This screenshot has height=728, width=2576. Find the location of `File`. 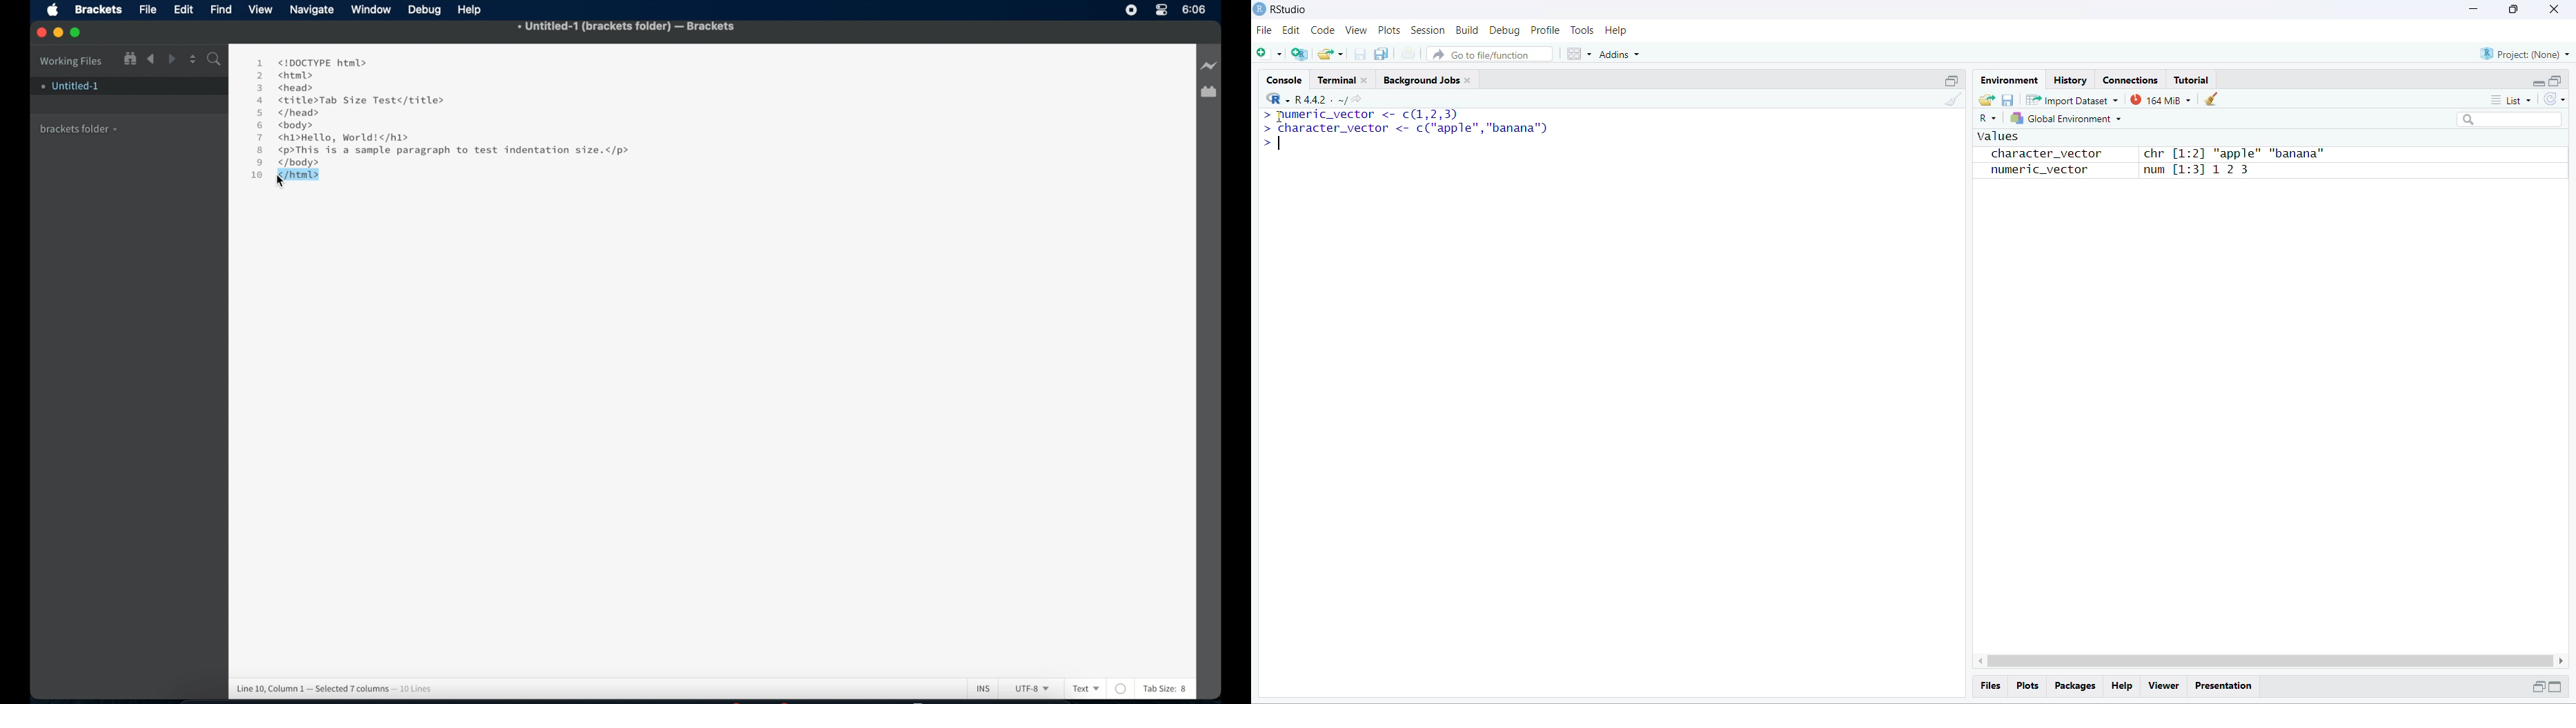

File is located at coordinates (1265, 31).